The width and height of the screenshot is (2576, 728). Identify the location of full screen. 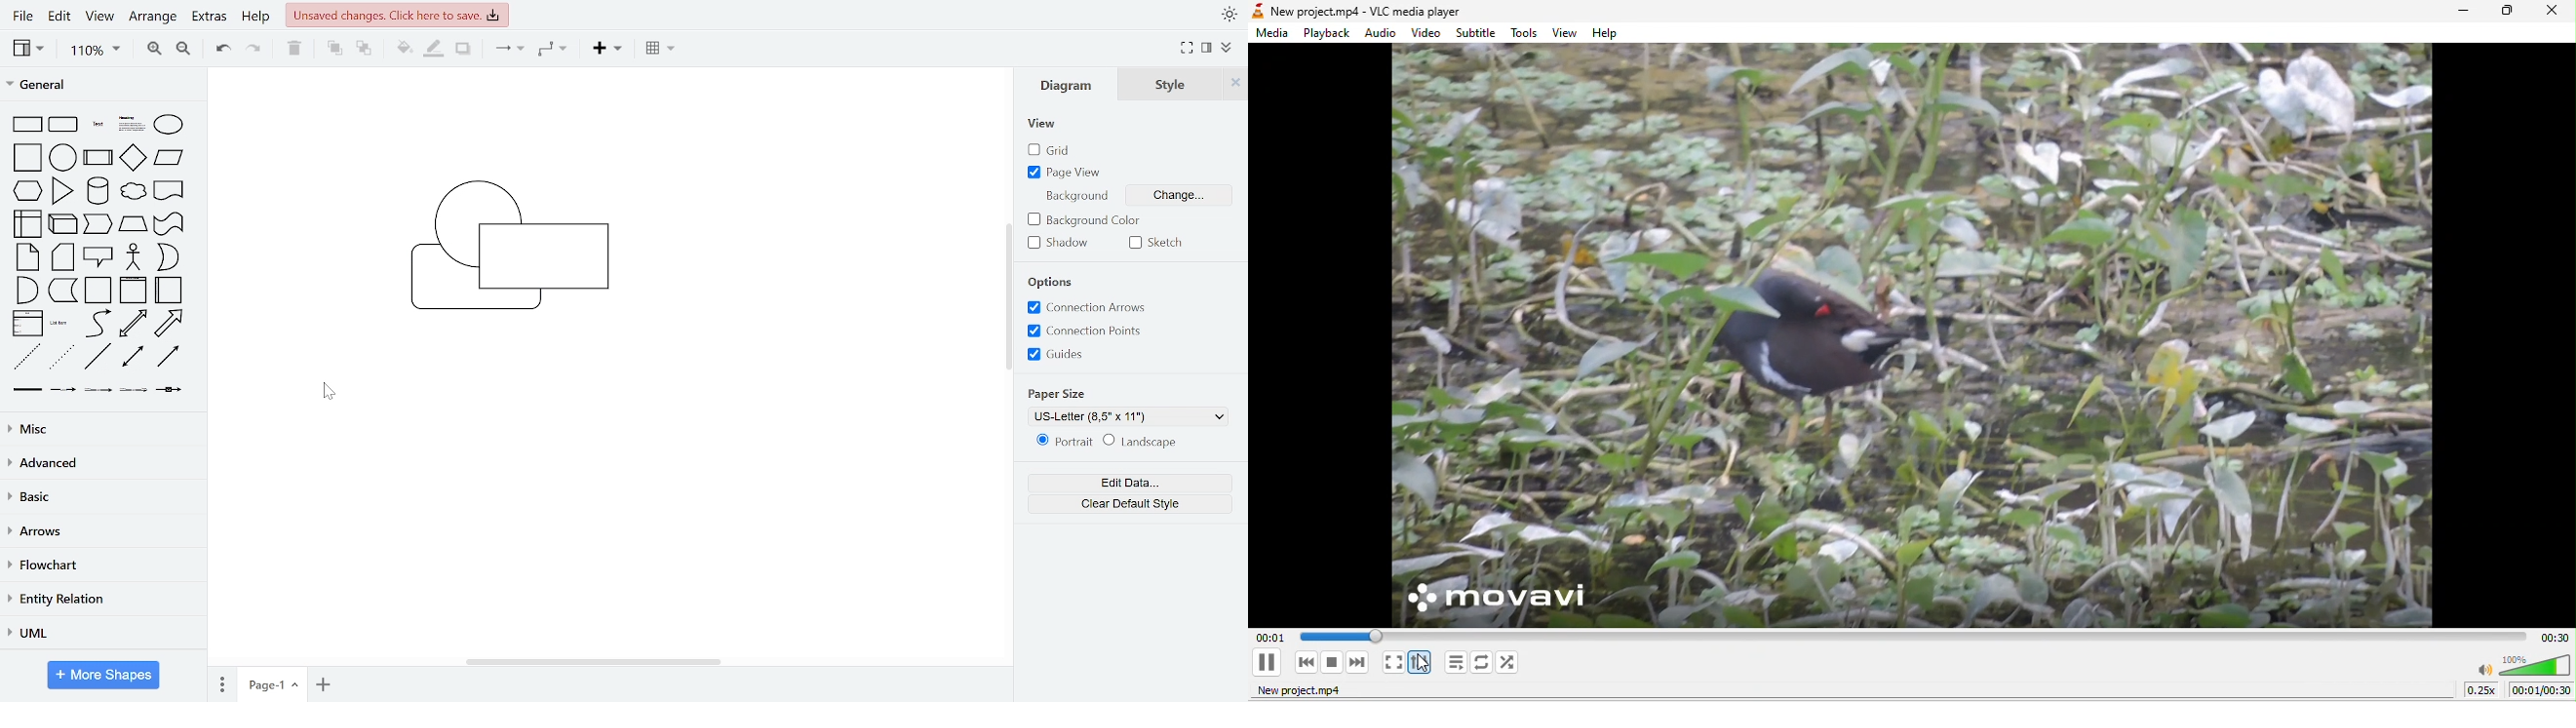
(1187, 48).